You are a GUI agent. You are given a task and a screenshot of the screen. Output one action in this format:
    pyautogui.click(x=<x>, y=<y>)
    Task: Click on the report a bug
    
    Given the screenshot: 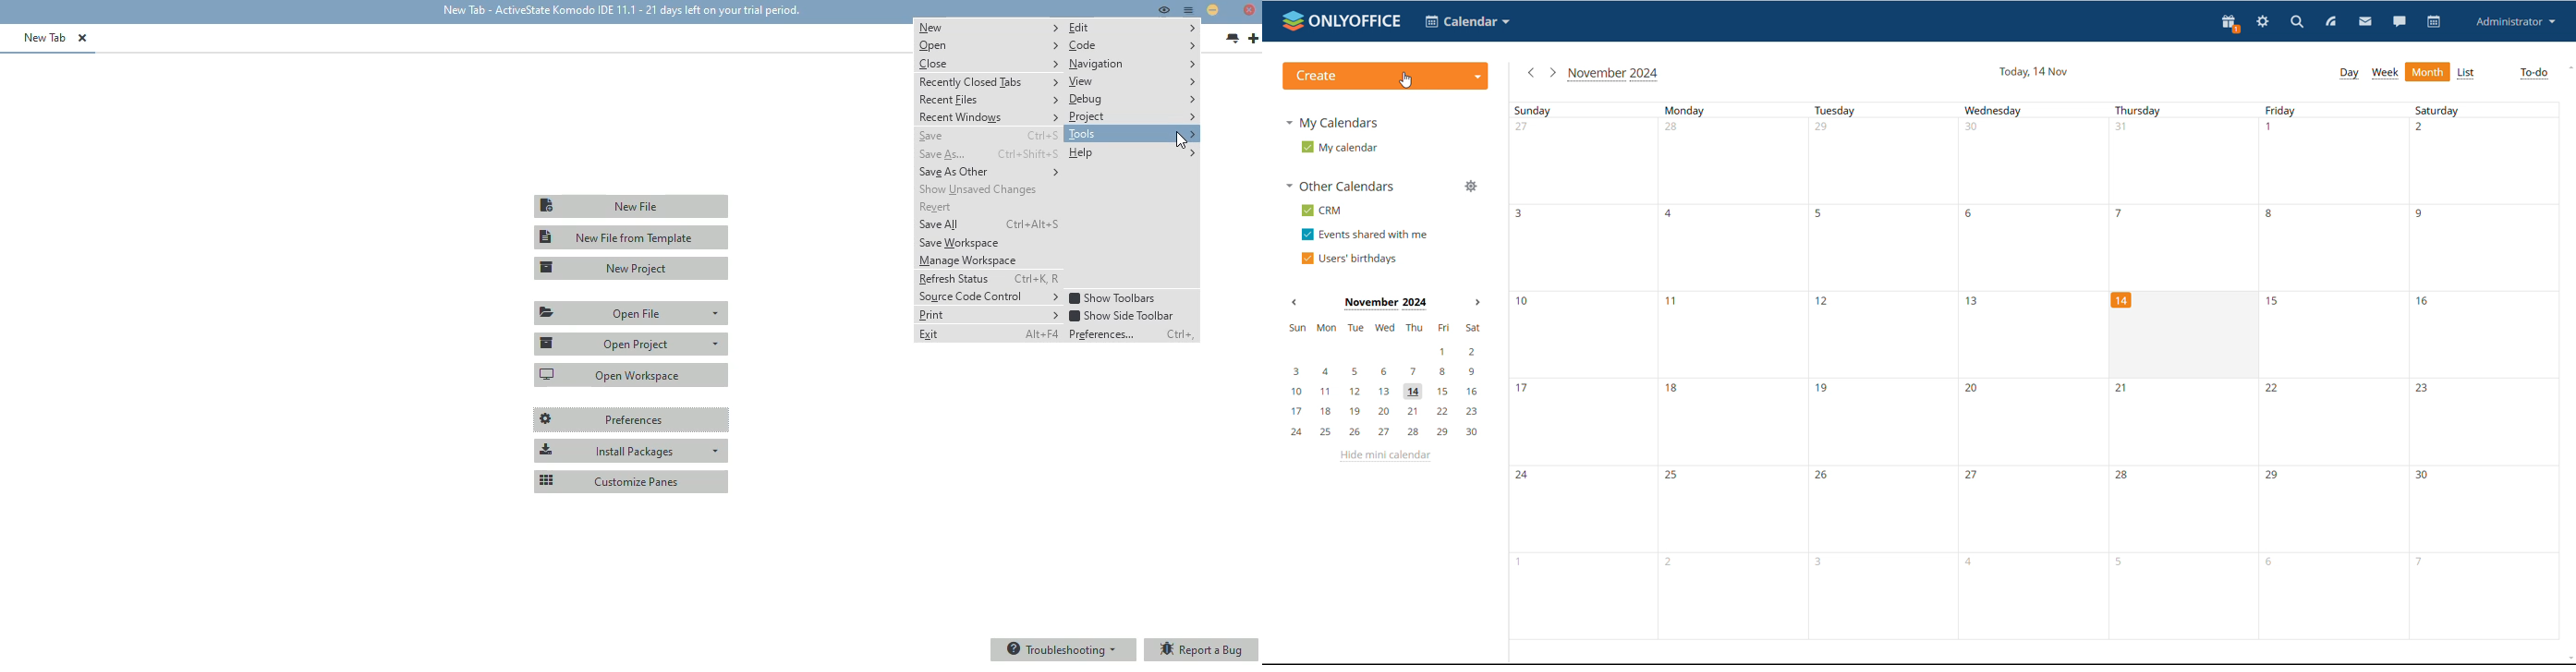 What is the action you would take?
    pyautogui.click(x=1202, y=650)
    